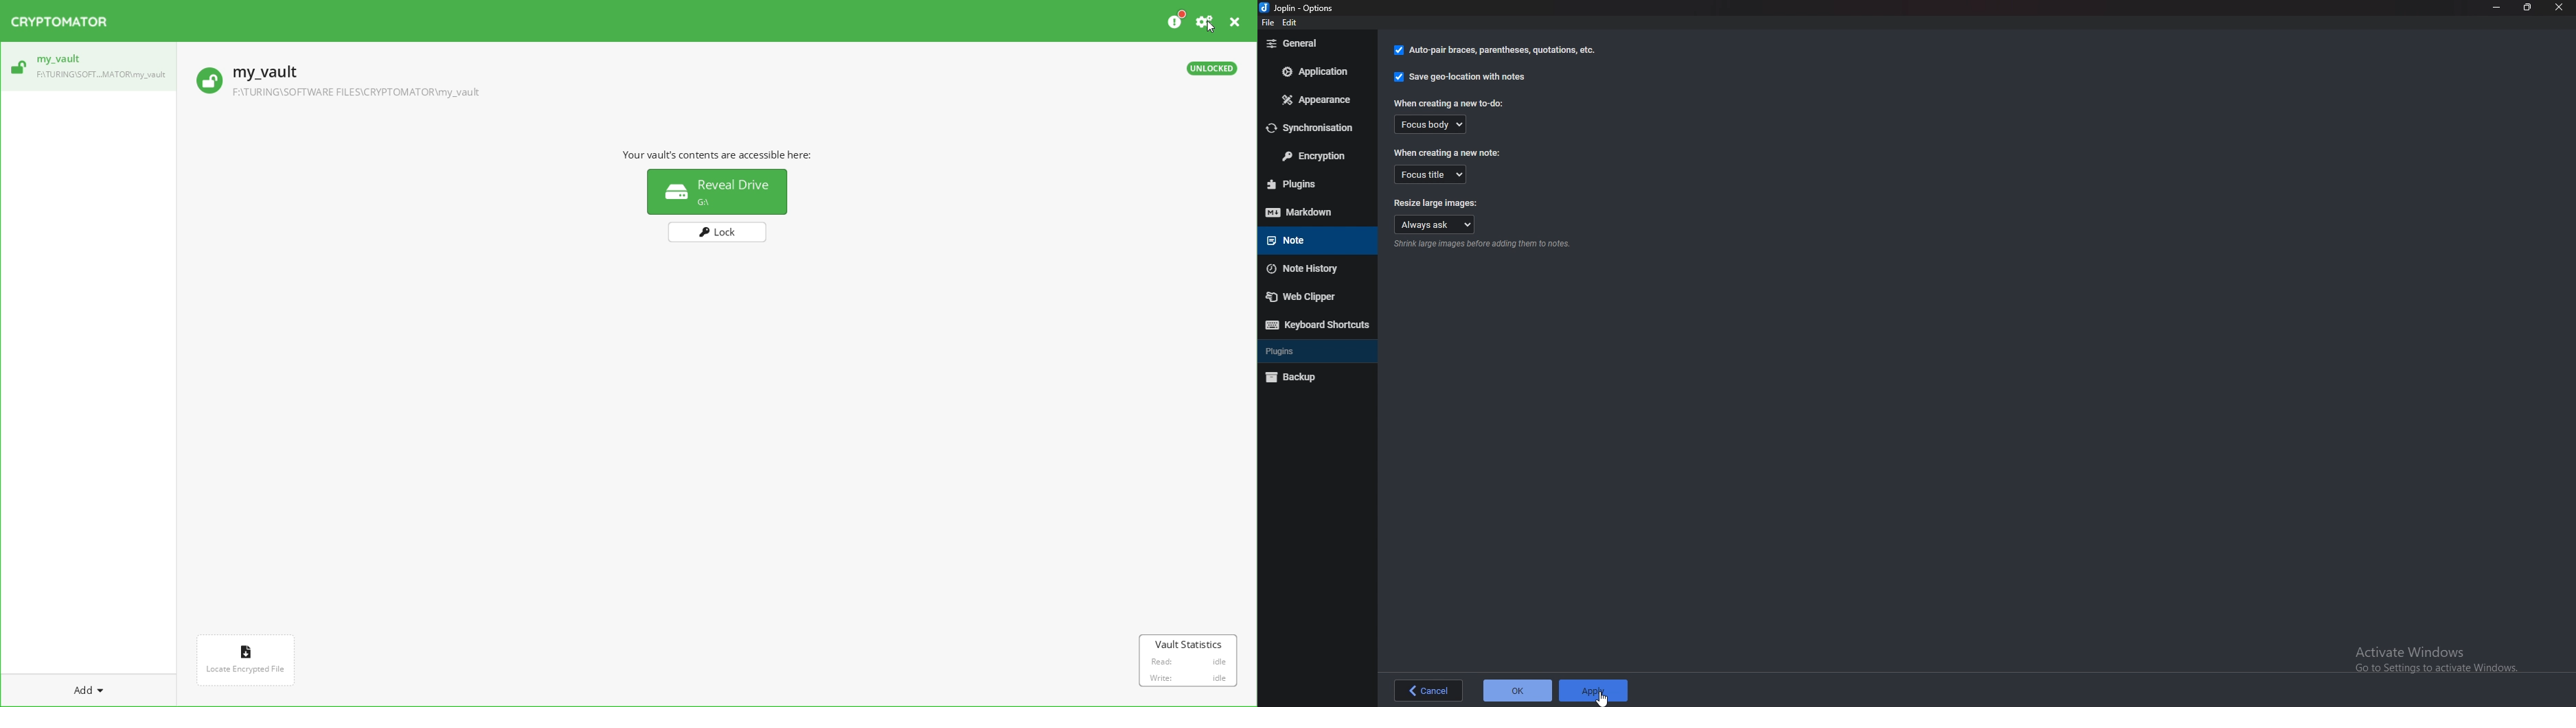  I want to click on ok, so click(1519, 692).